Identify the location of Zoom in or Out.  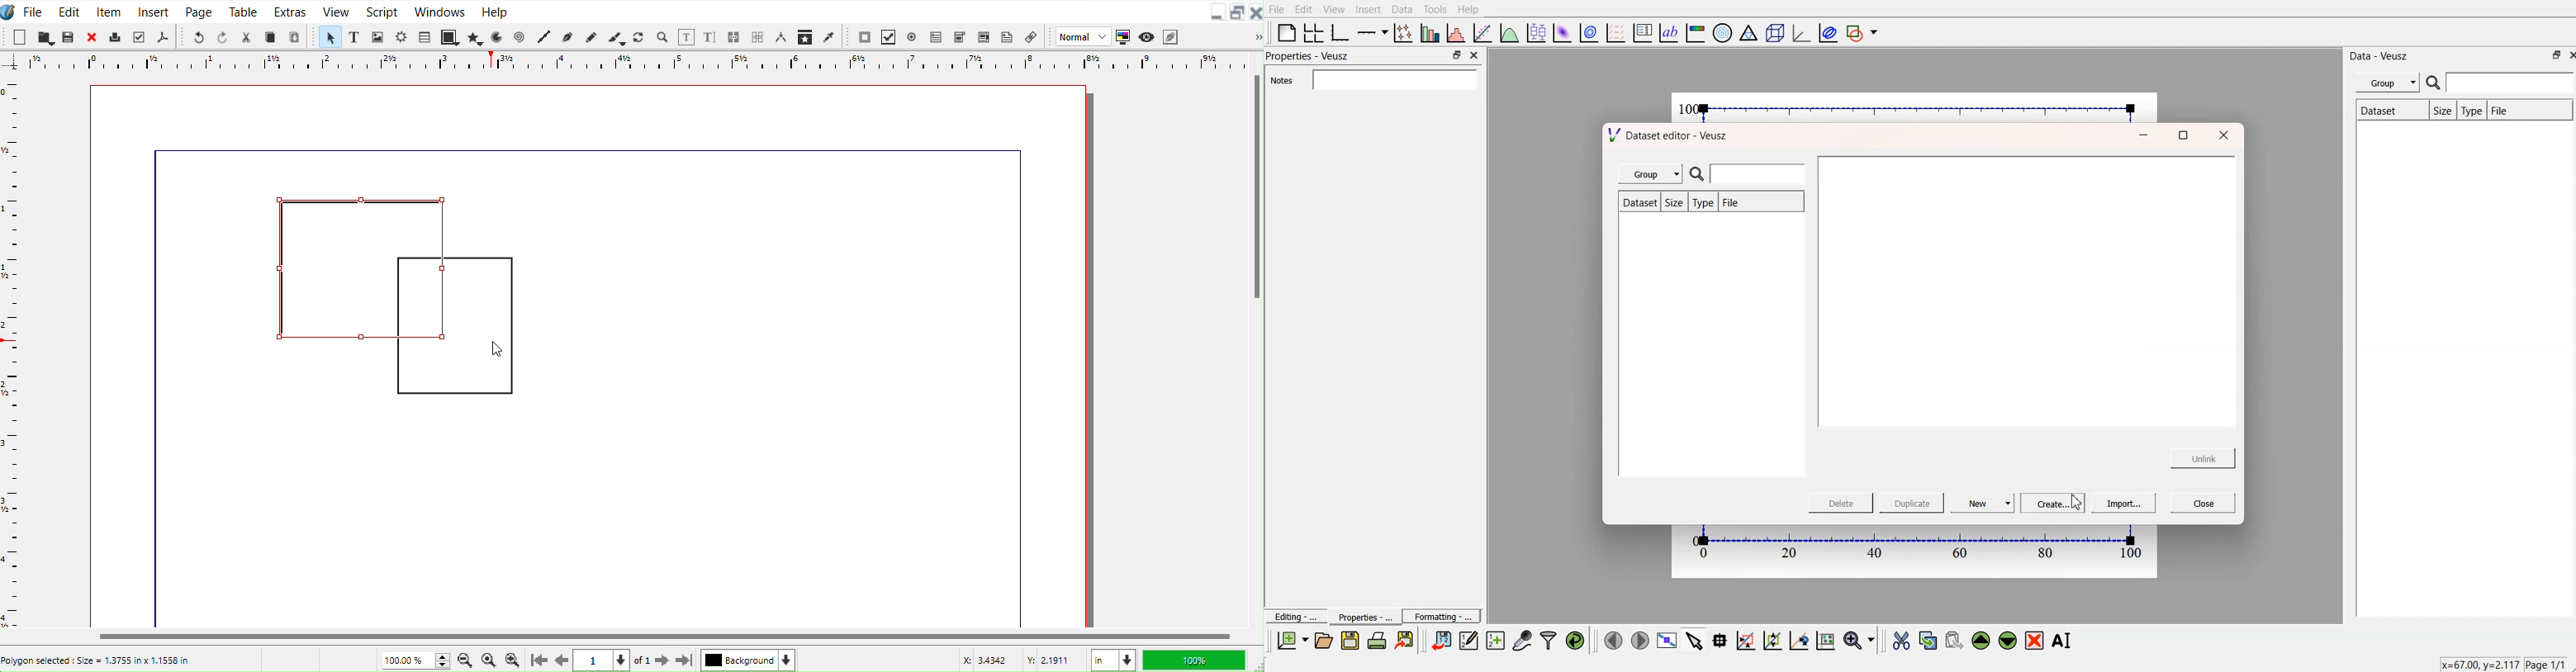
(662, 37).